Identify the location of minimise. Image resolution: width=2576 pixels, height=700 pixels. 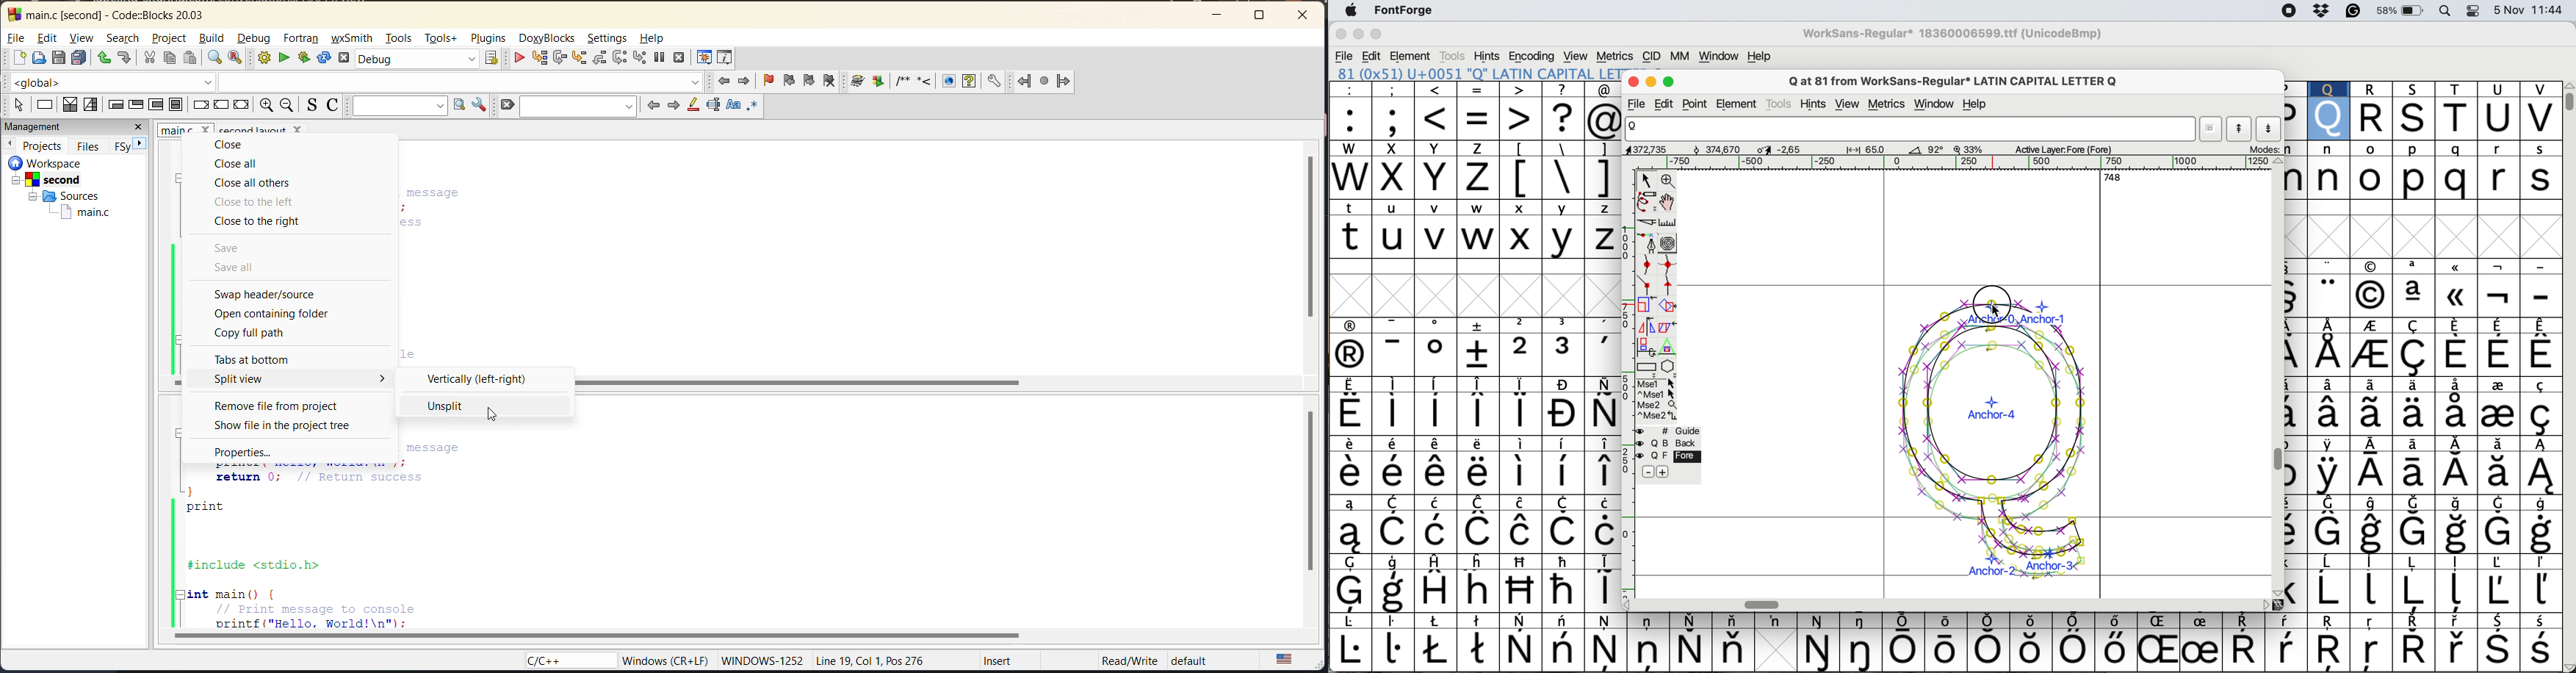
(1356, 33).